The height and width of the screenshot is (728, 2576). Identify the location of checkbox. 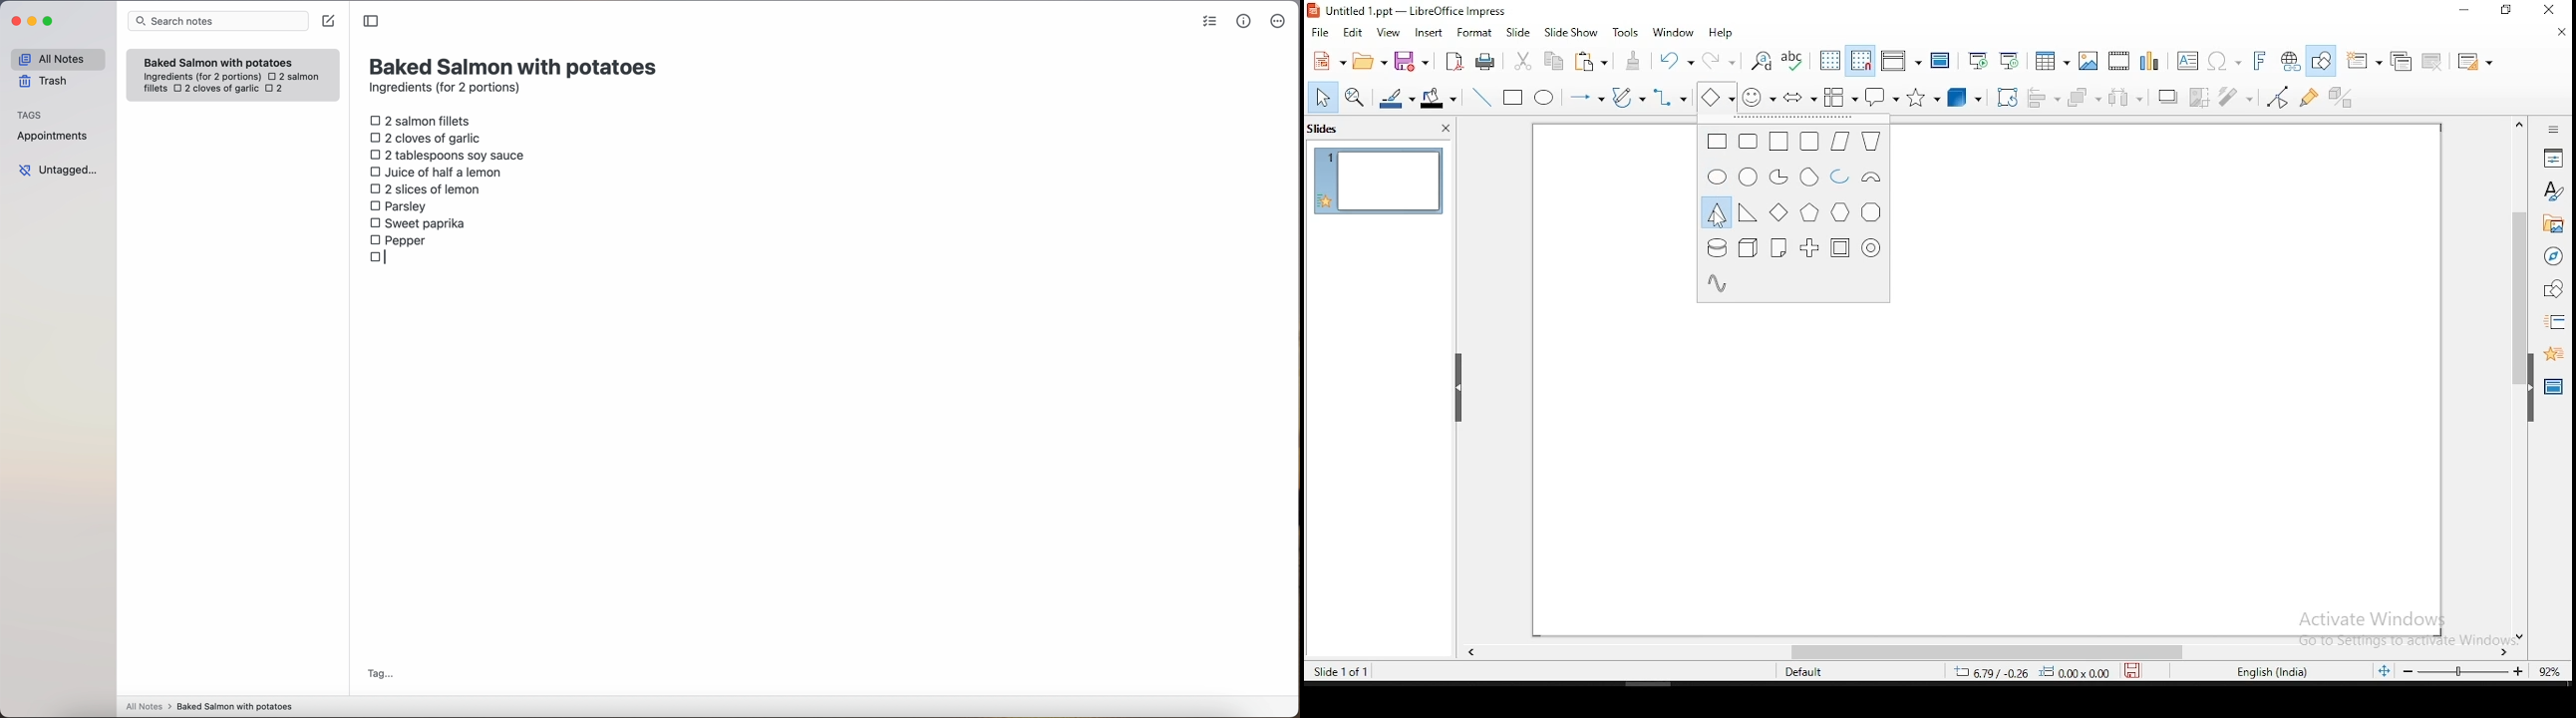
(382, 258).